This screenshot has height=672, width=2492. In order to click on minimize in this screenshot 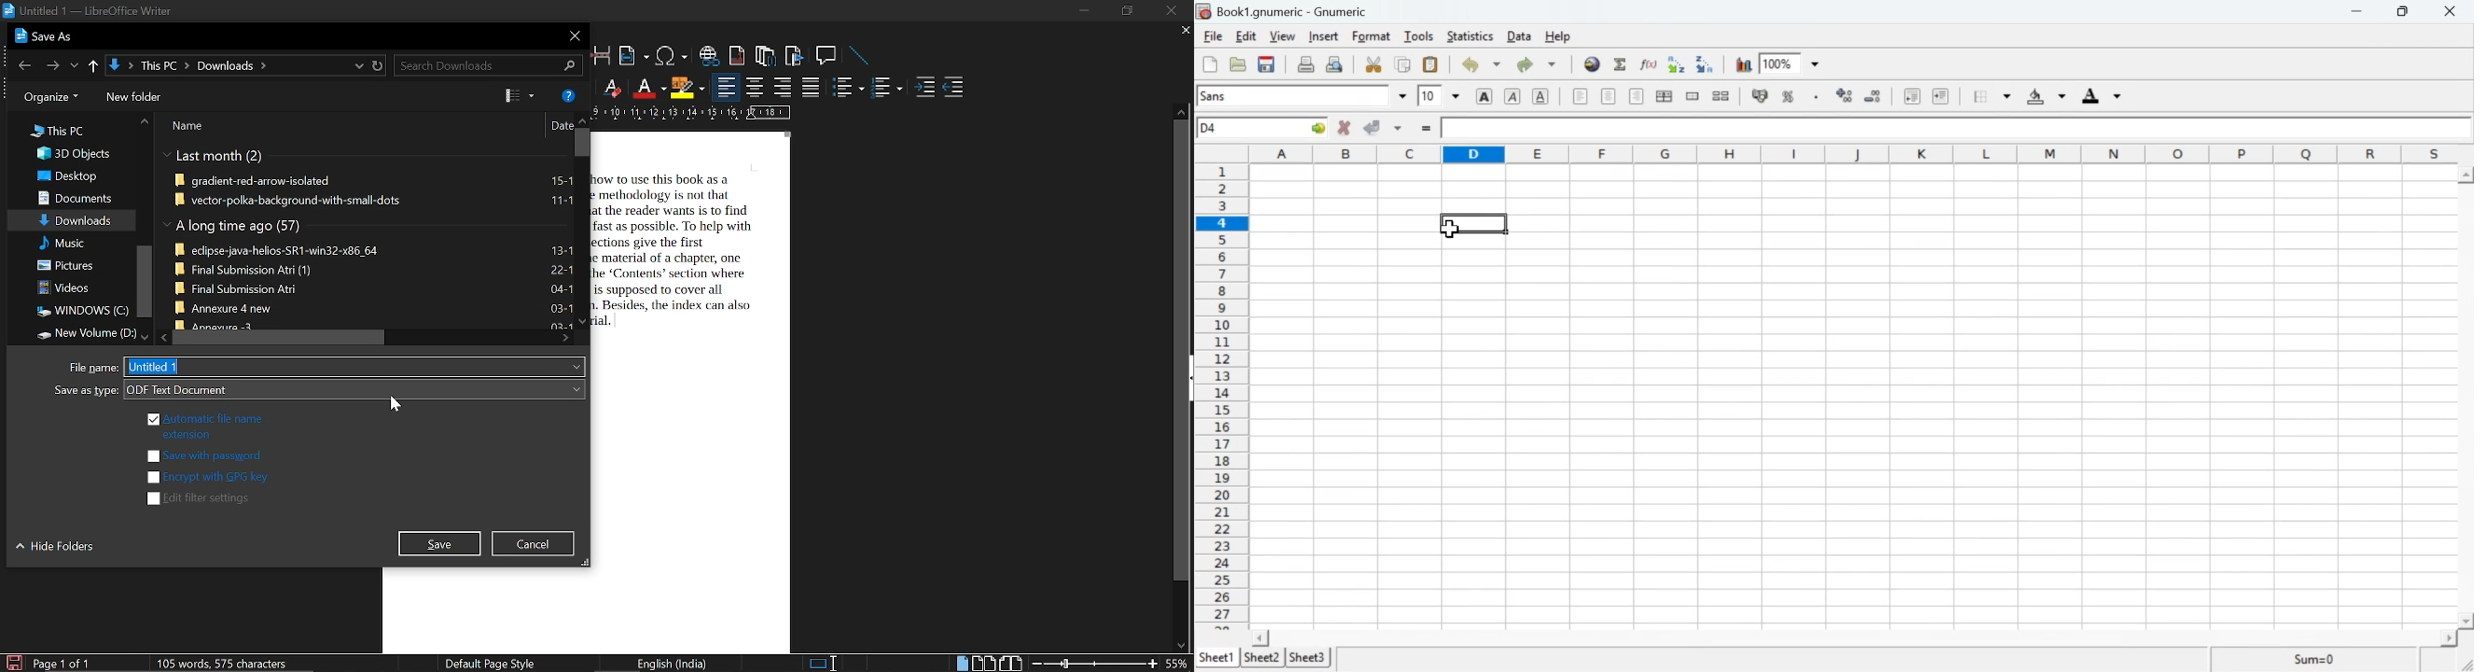, I will do `click(1083, 11)`.